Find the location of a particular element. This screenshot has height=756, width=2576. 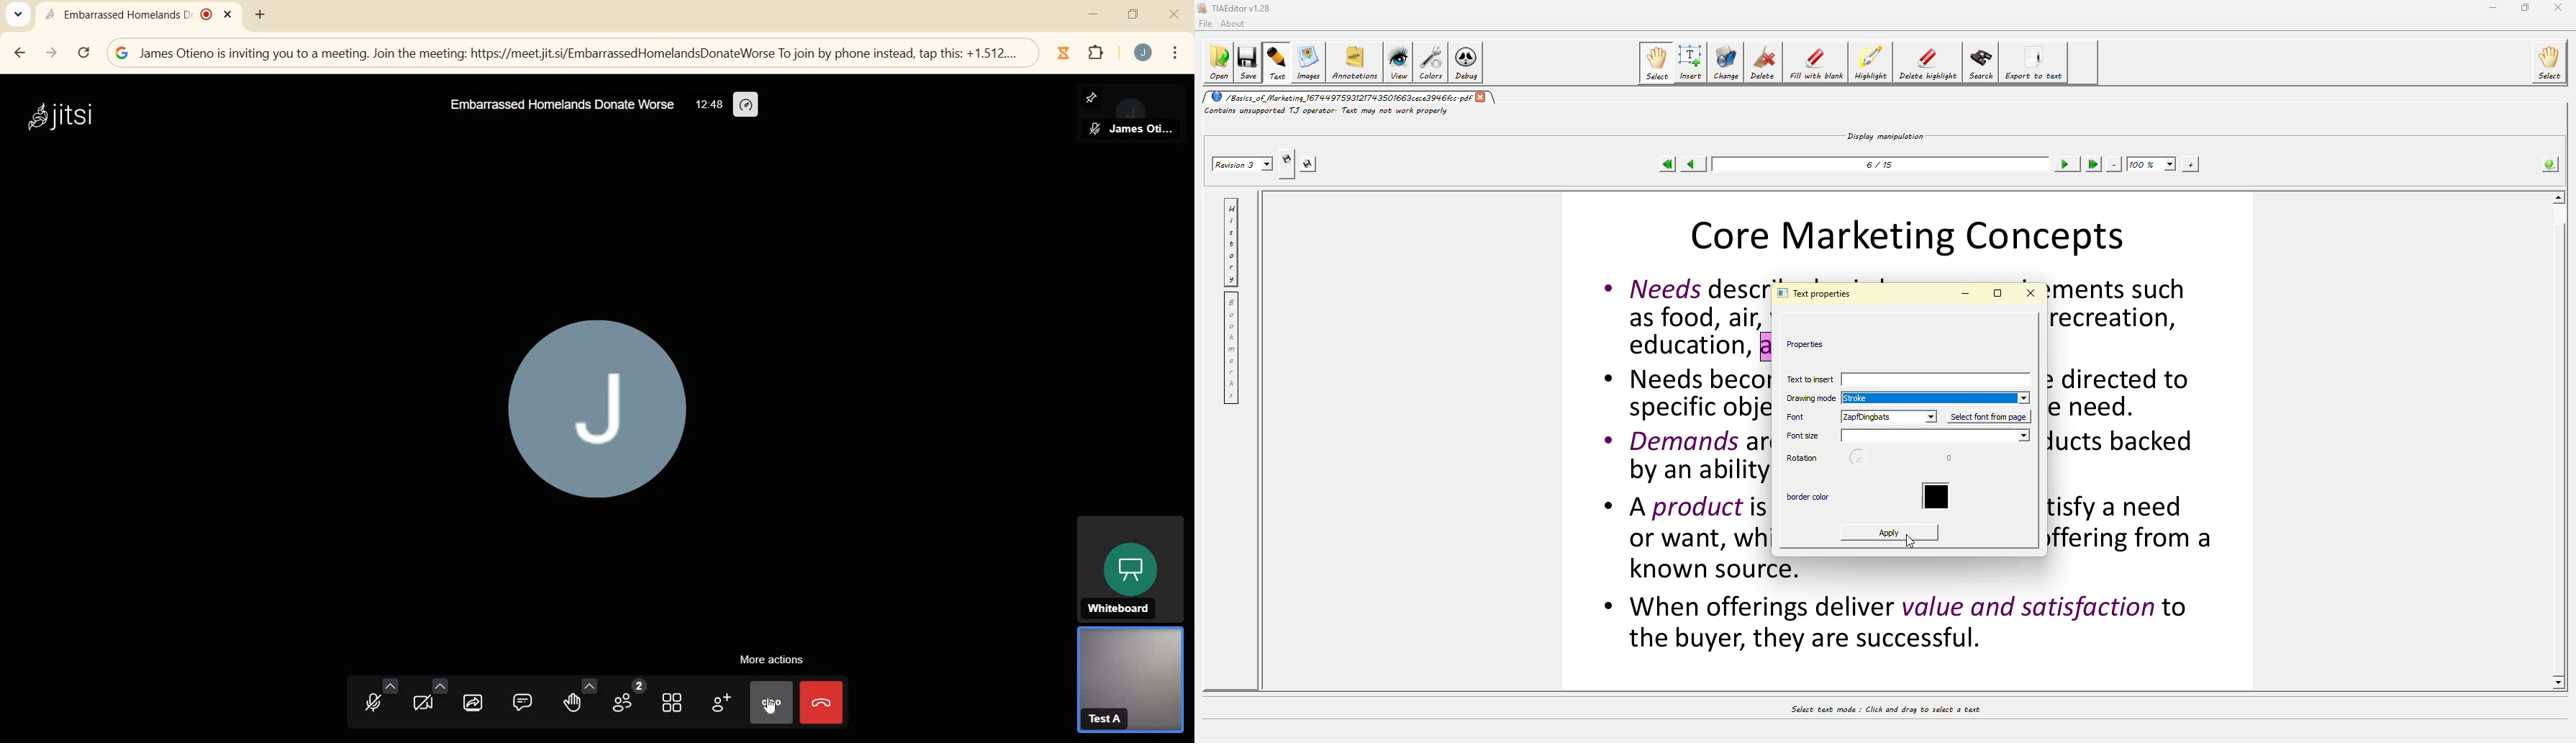

SEARCH TABS is located at coordinates (17, 16).